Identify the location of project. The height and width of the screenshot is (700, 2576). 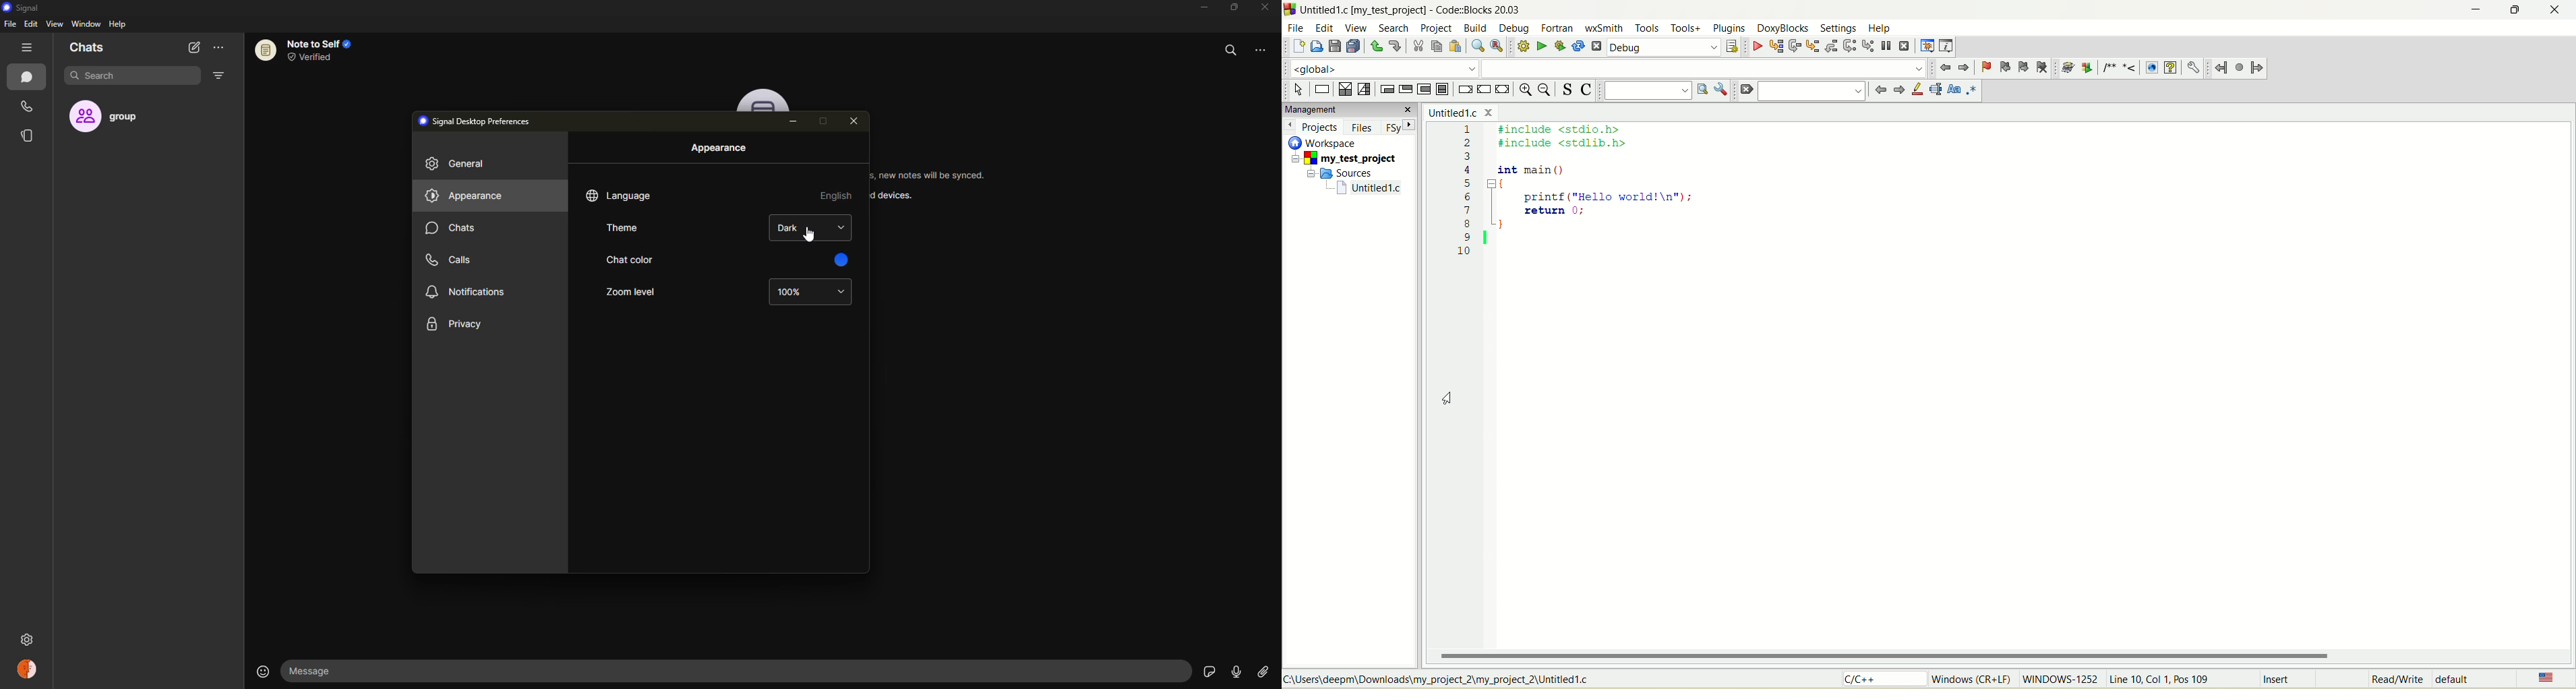
(1438, 28).